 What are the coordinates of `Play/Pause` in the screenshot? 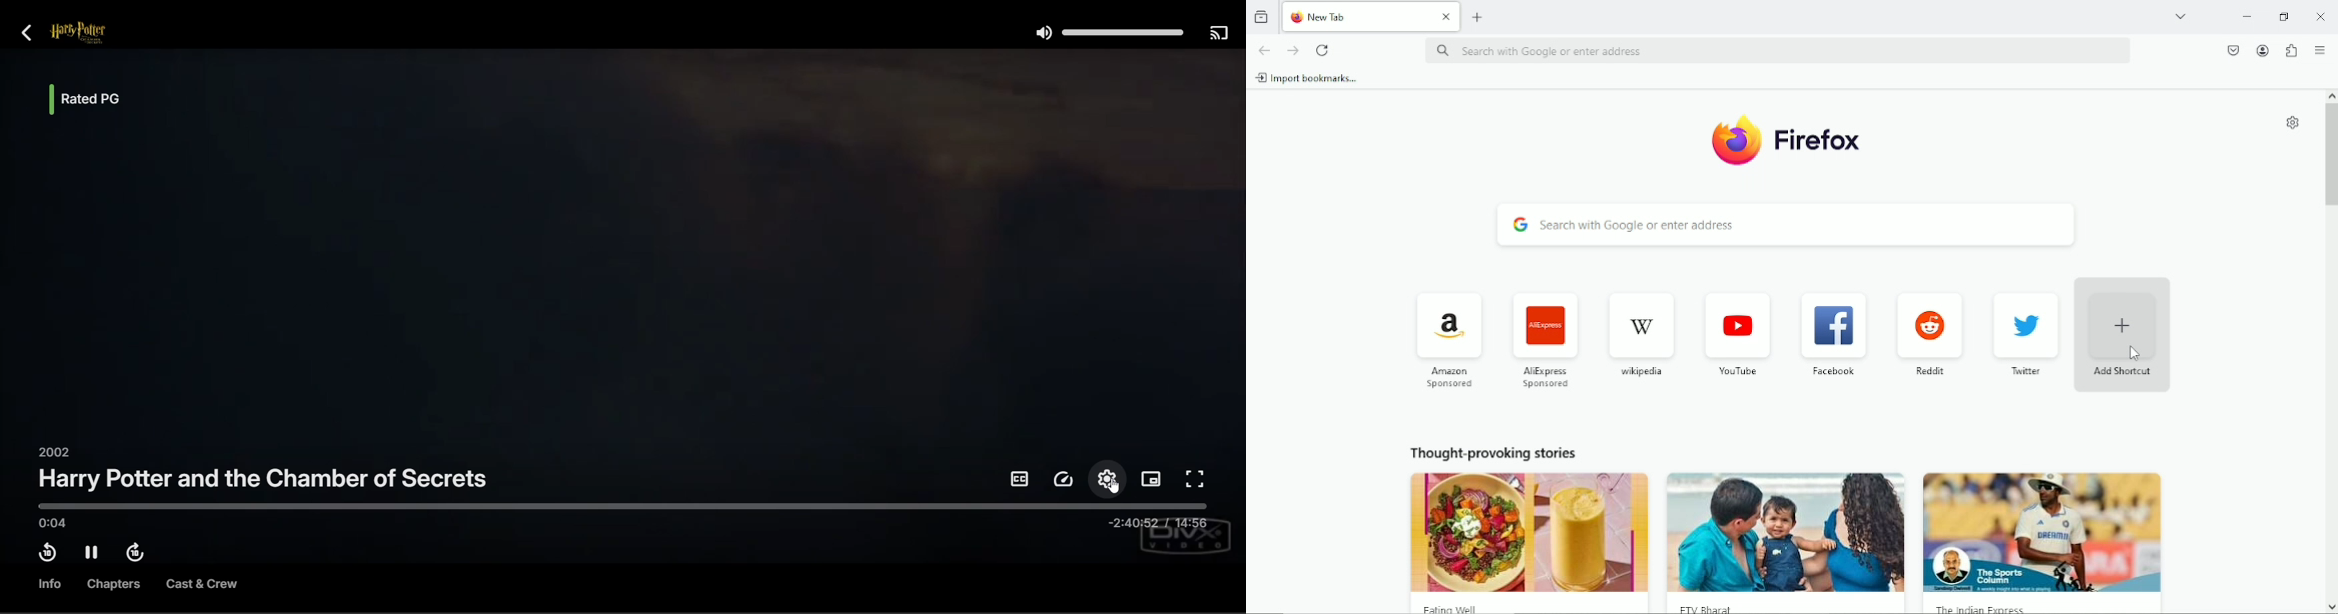 It's located at (93, 553).